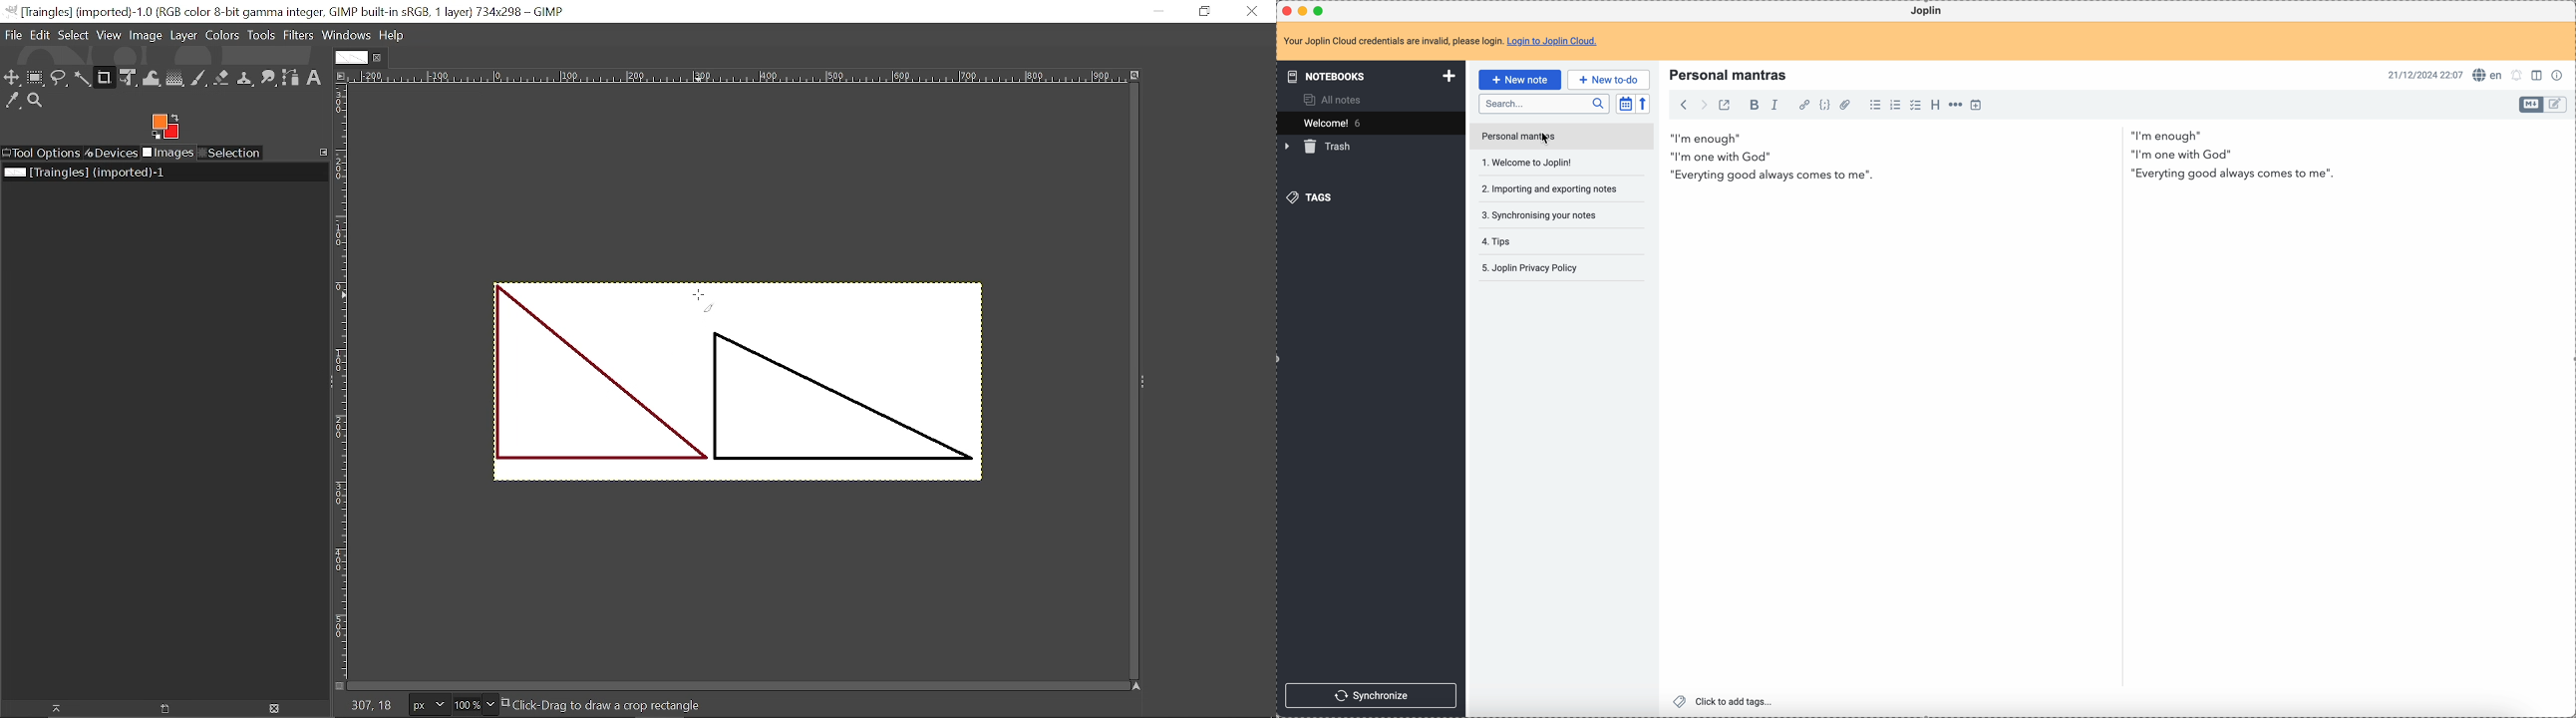 The height and width of the screenshot is (728, 2576). What do you see at coordinates (291, 78) in the screenshot?
I see `Paths tool` at bounding box center [291, 78].